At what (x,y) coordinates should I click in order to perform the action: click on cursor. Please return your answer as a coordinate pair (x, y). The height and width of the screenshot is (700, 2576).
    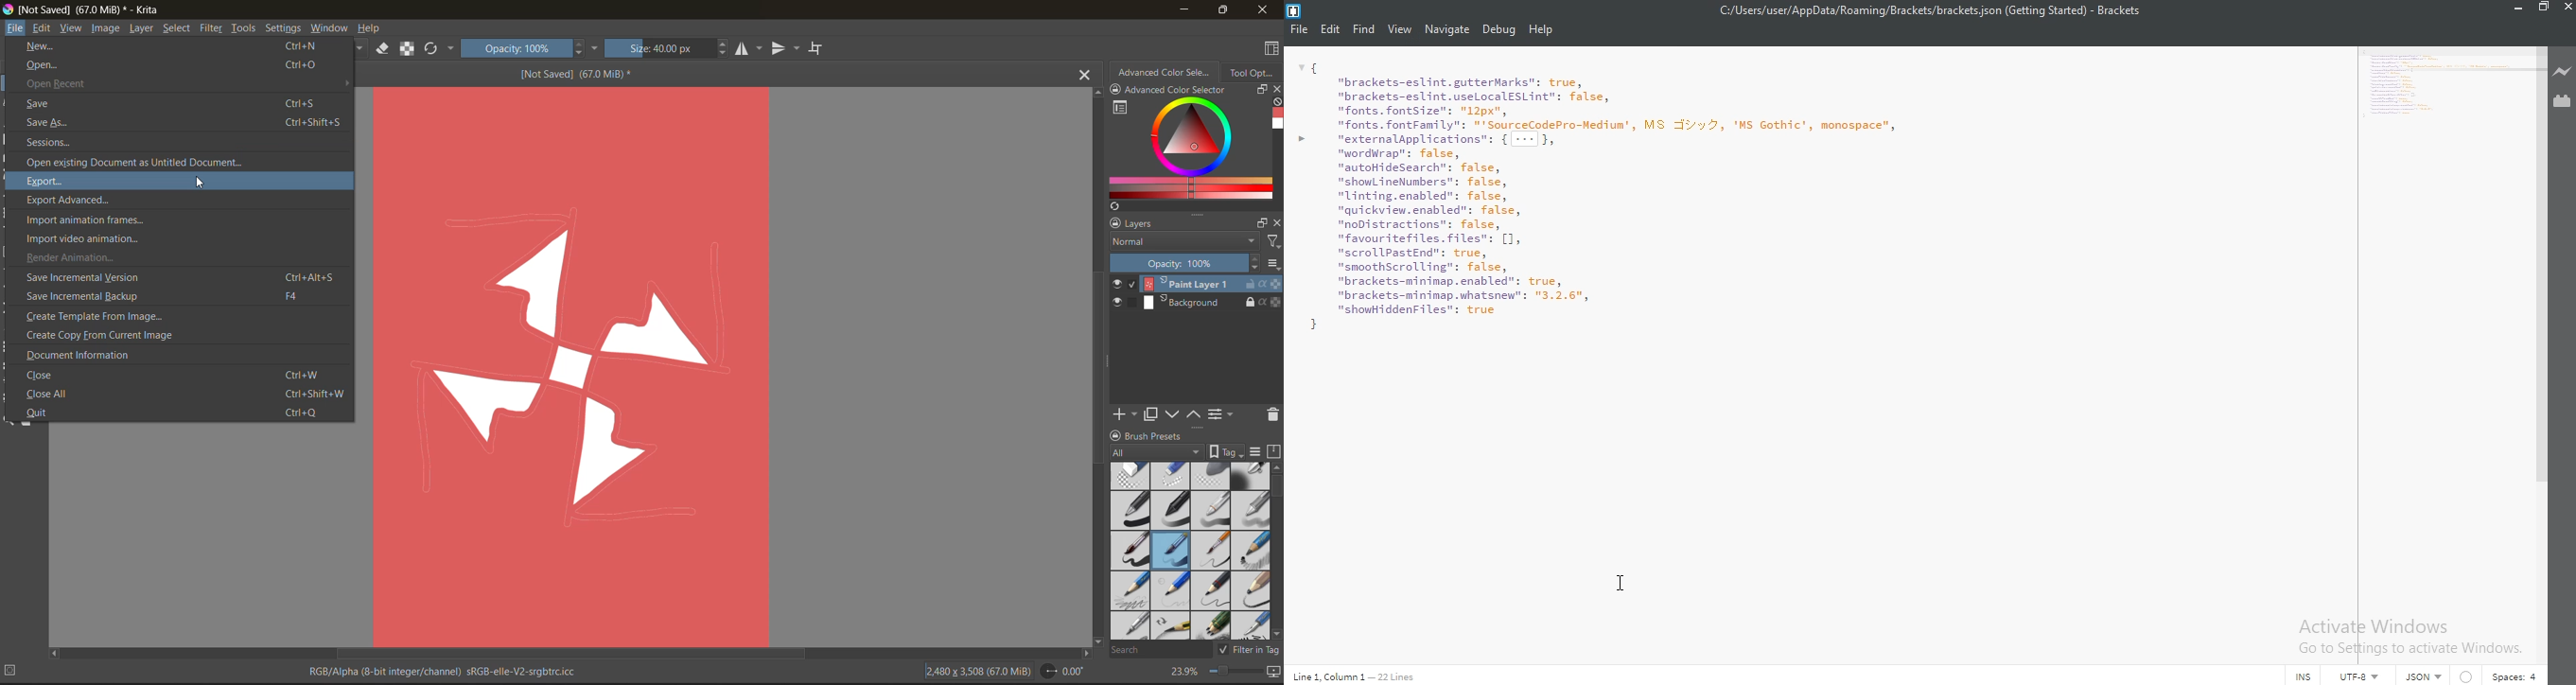
    Looking at the image, I should click on (203, 185).